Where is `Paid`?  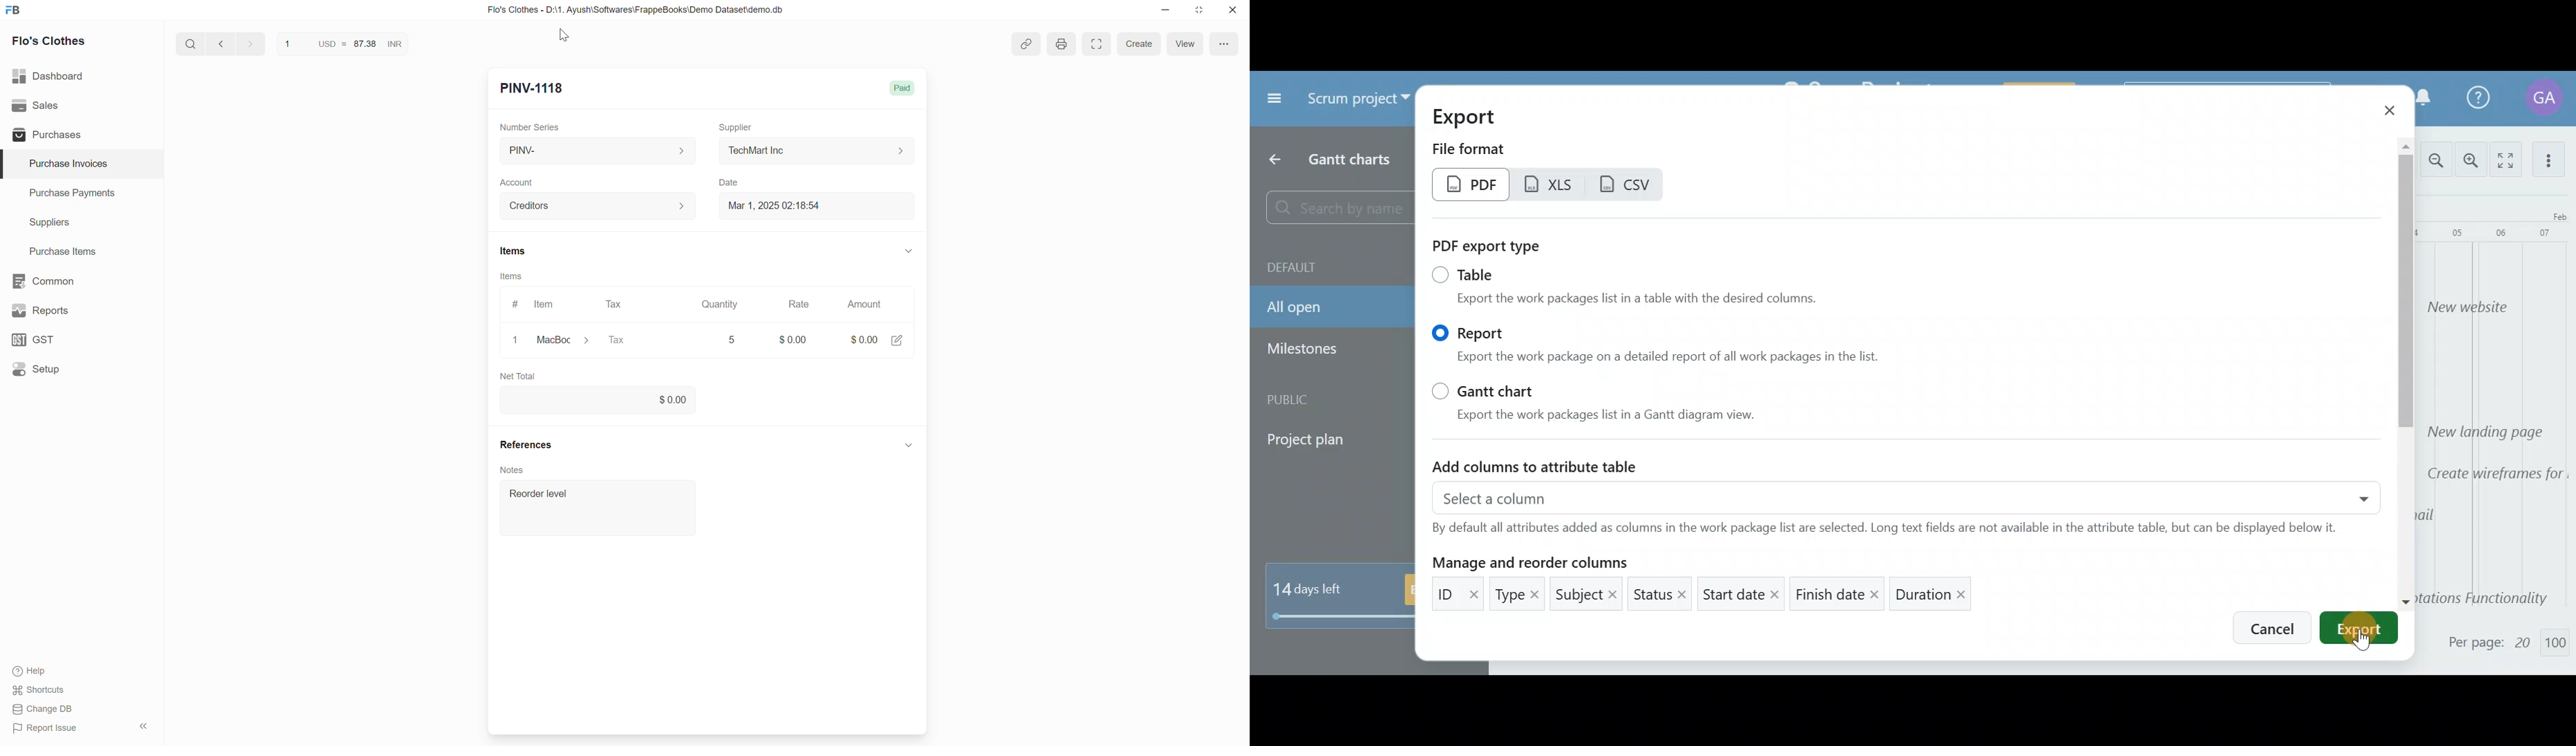
Paid is located at coordinates (905, 87).